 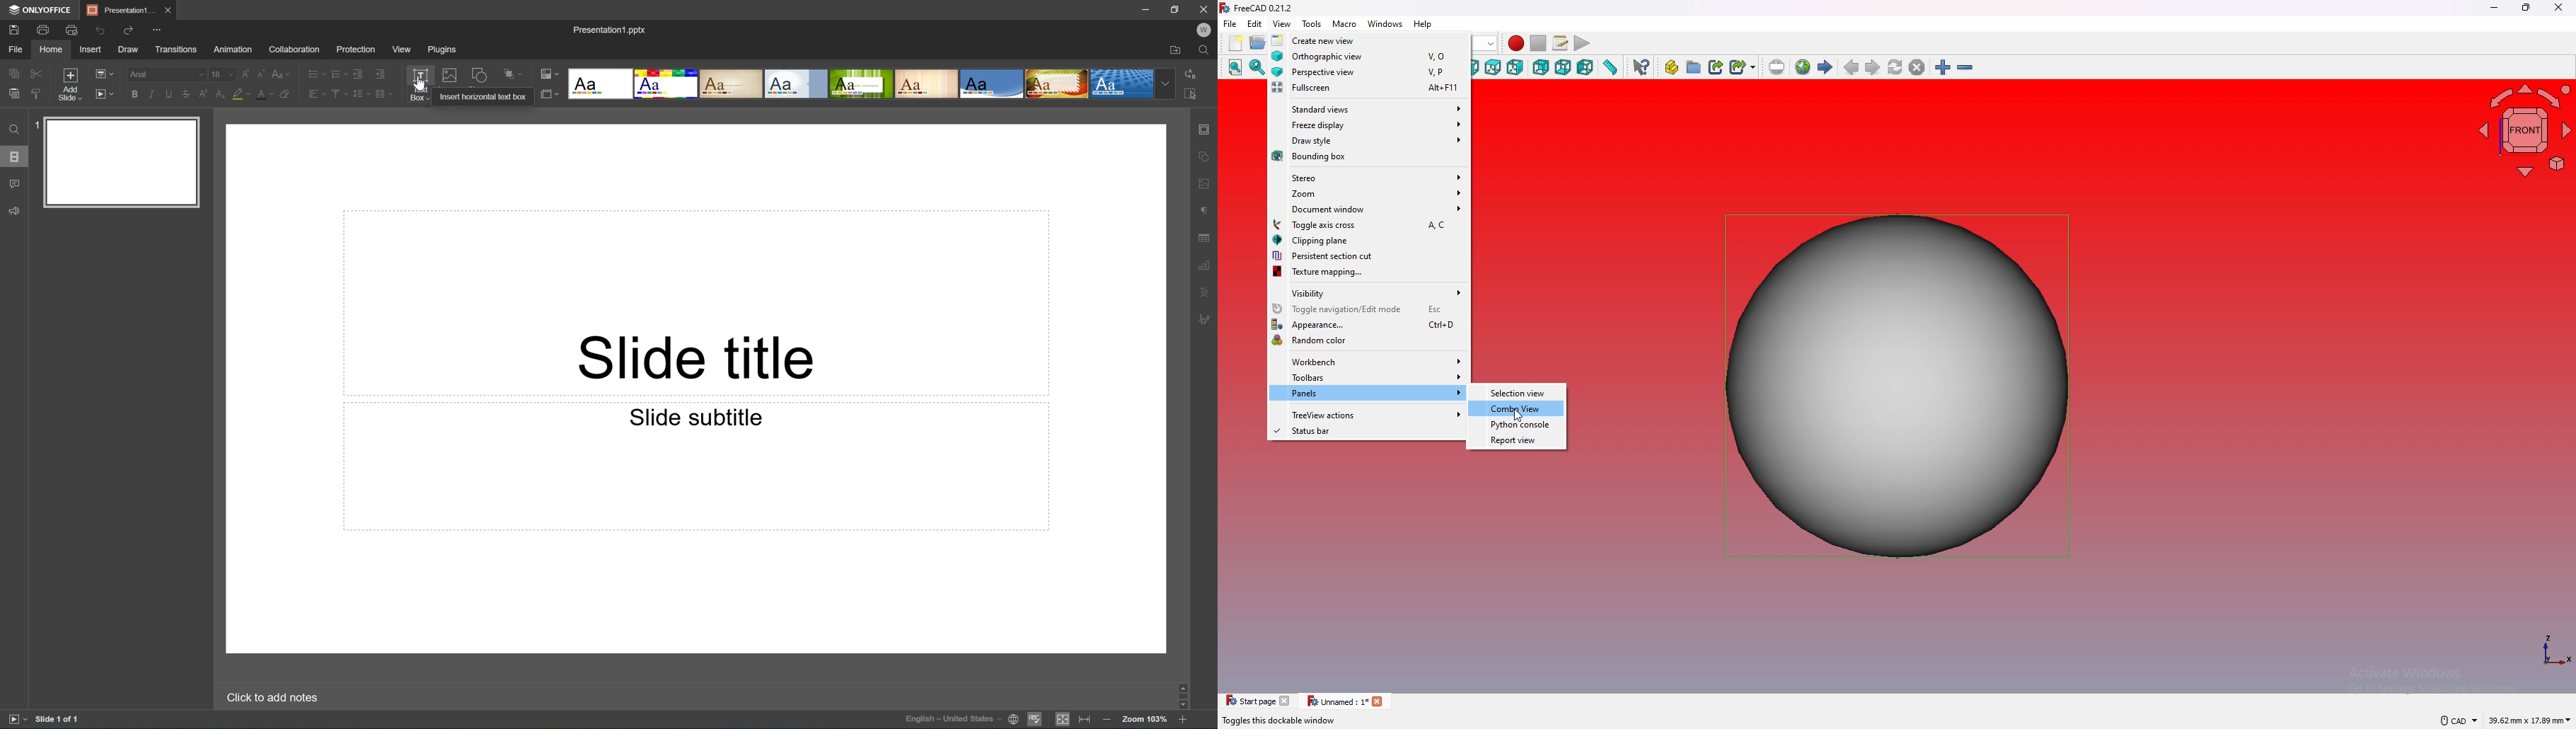 I want to click on cursor, so click(x=419, y=83).